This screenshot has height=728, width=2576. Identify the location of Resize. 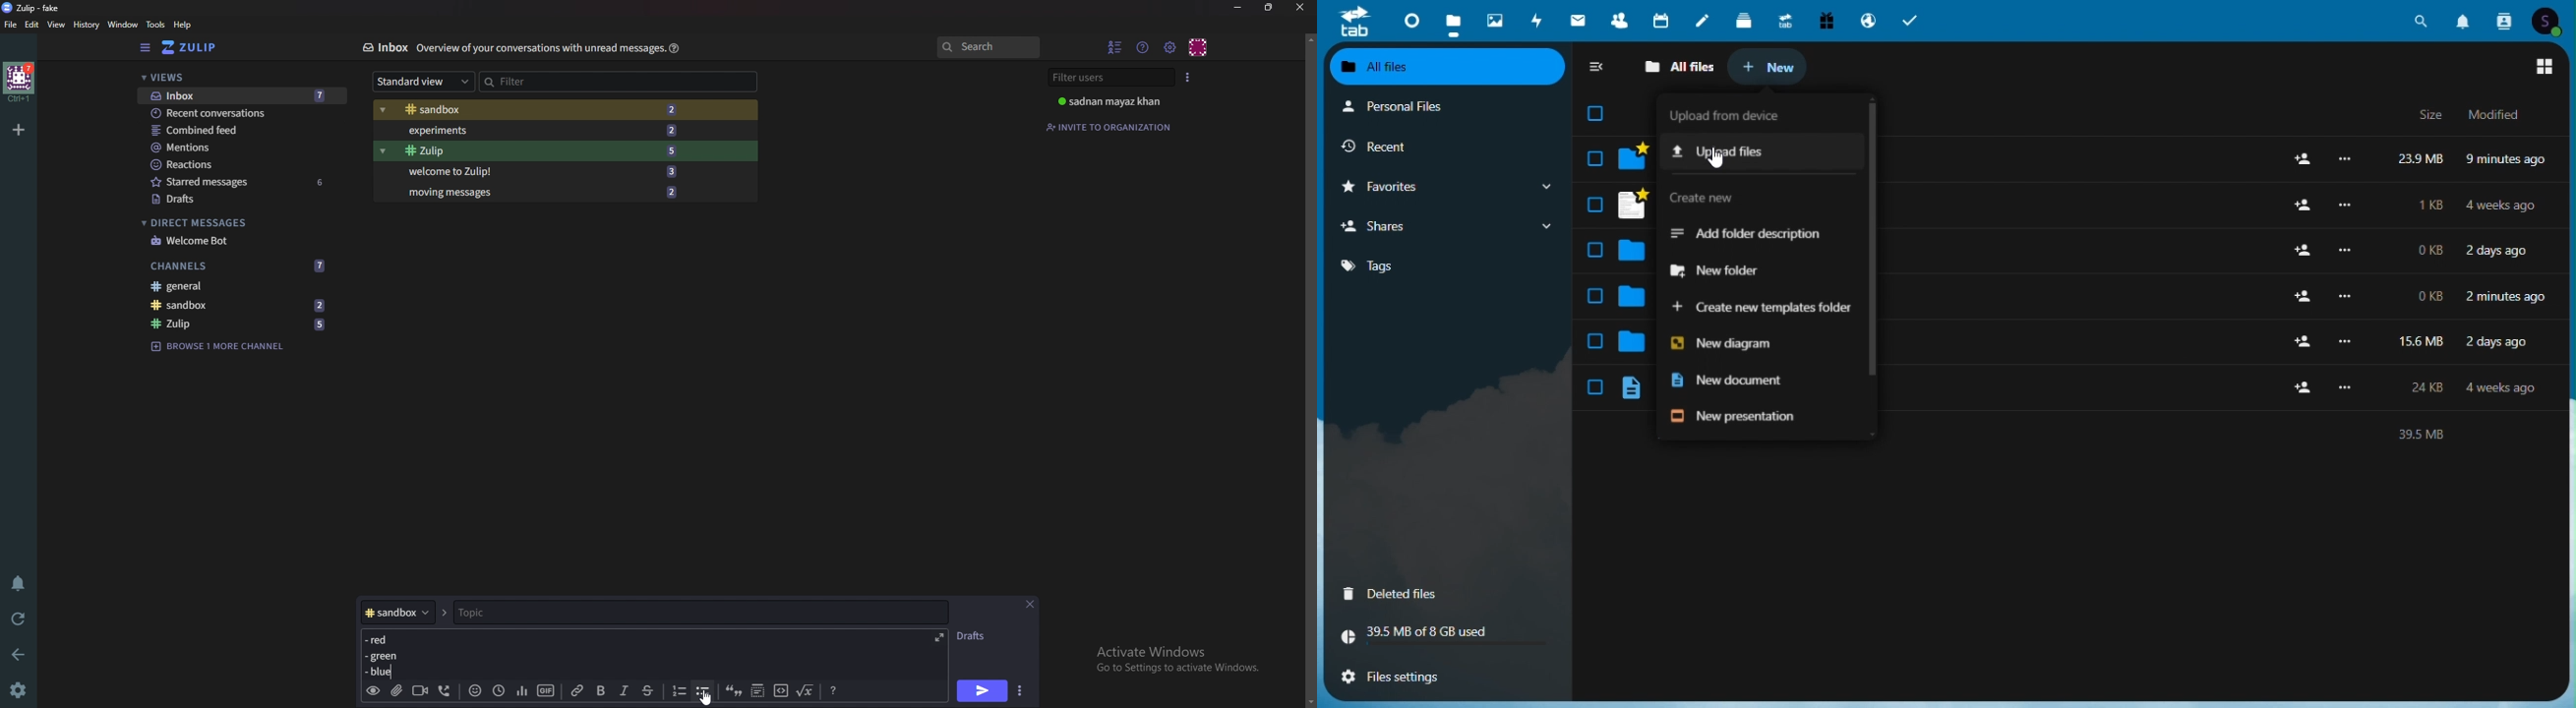
(1272, 7).